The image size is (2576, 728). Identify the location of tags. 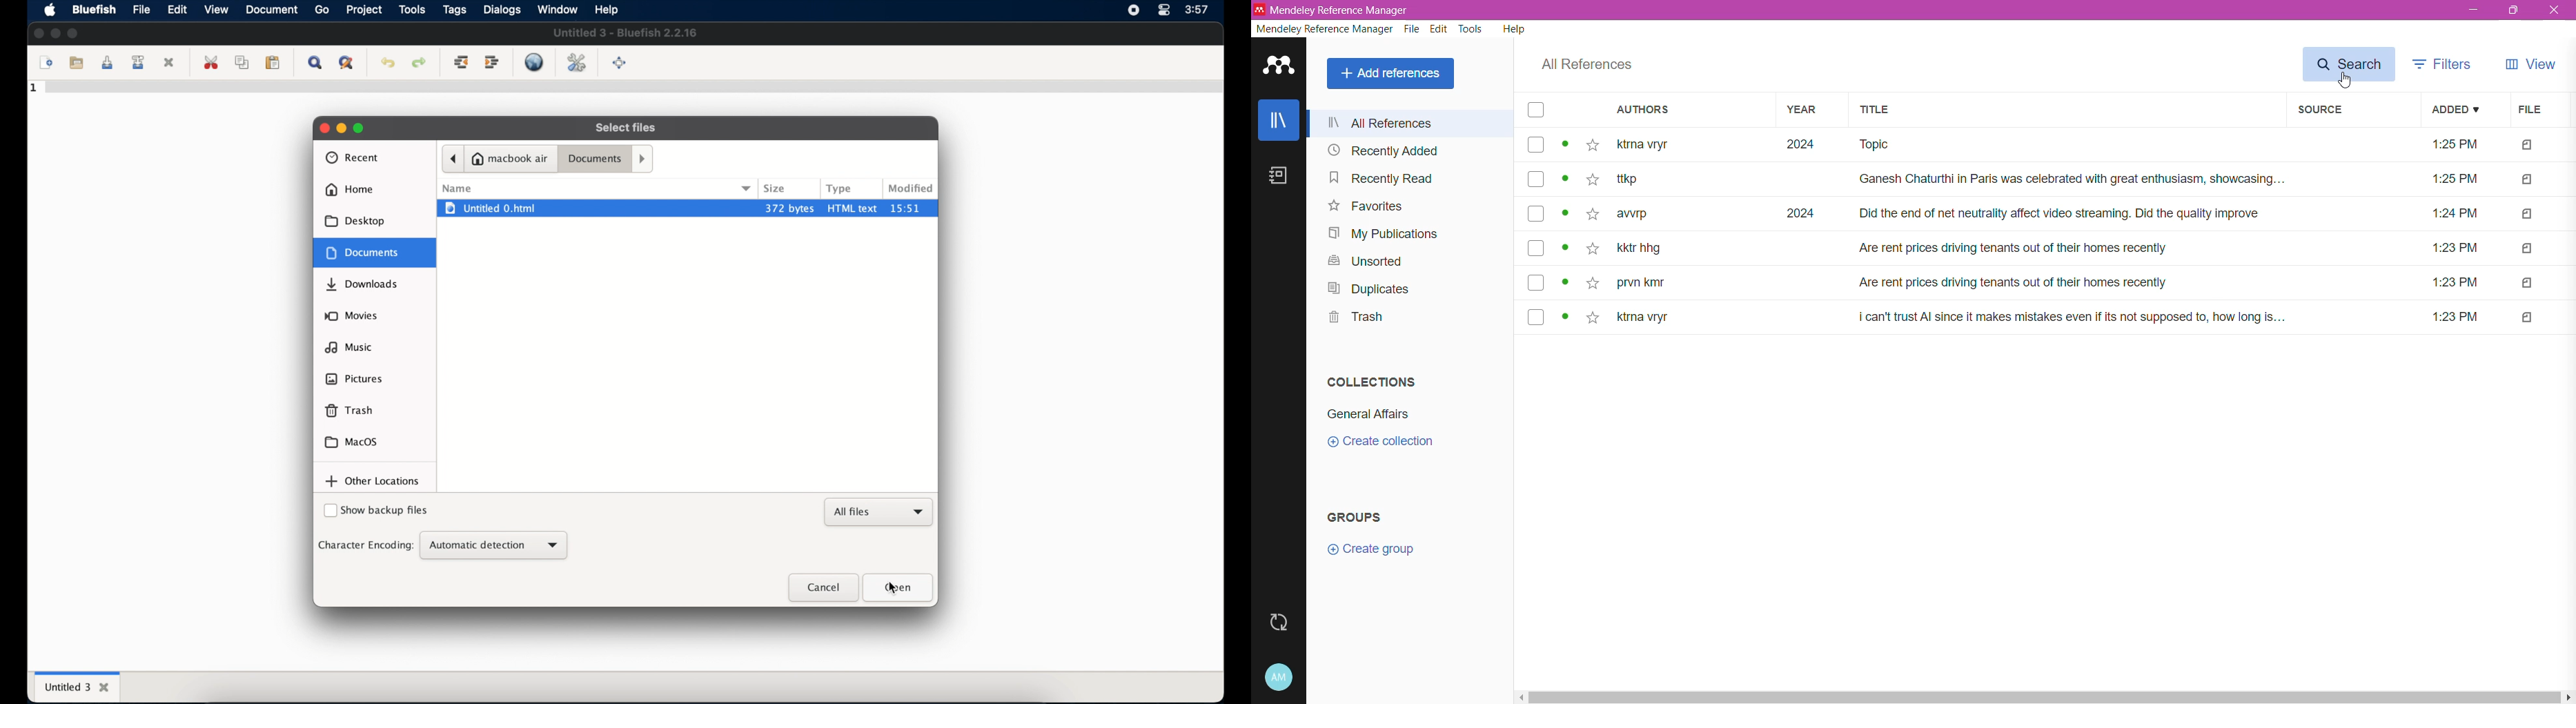
(454, 10).